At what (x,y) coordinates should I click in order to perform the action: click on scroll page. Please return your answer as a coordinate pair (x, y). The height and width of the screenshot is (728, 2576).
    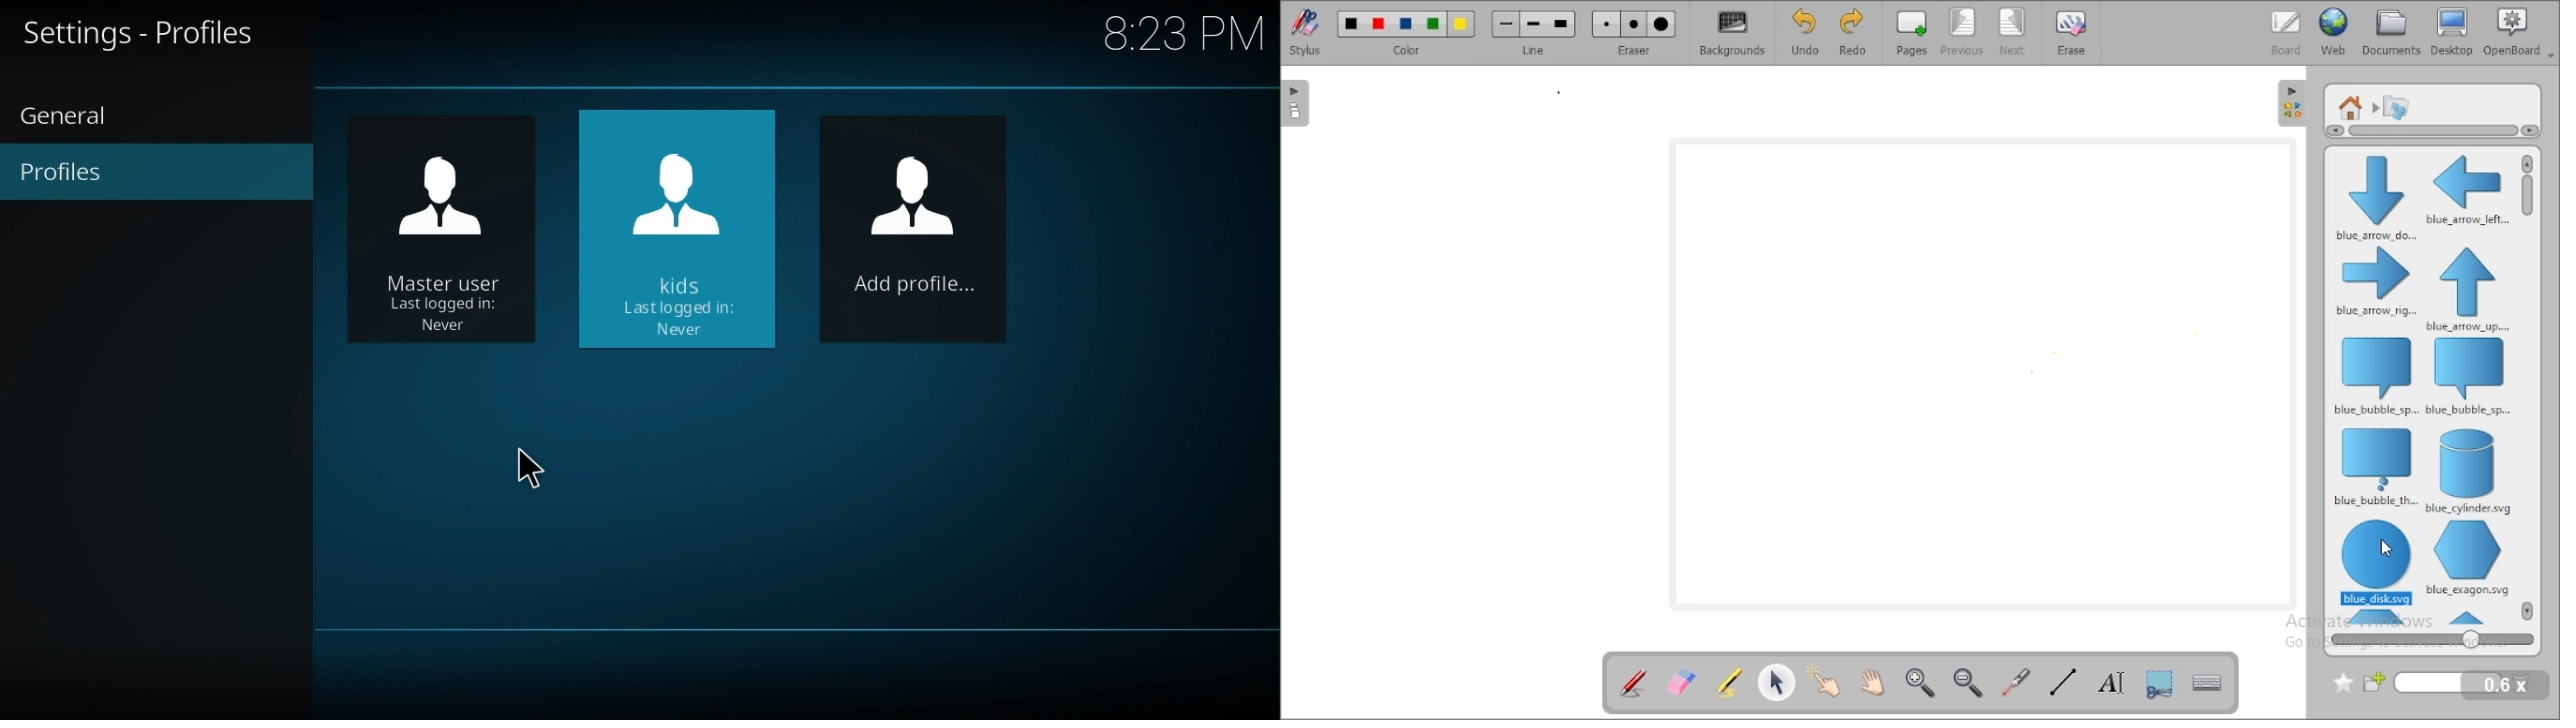
    Looking at the image, I should click on (1873, 680).